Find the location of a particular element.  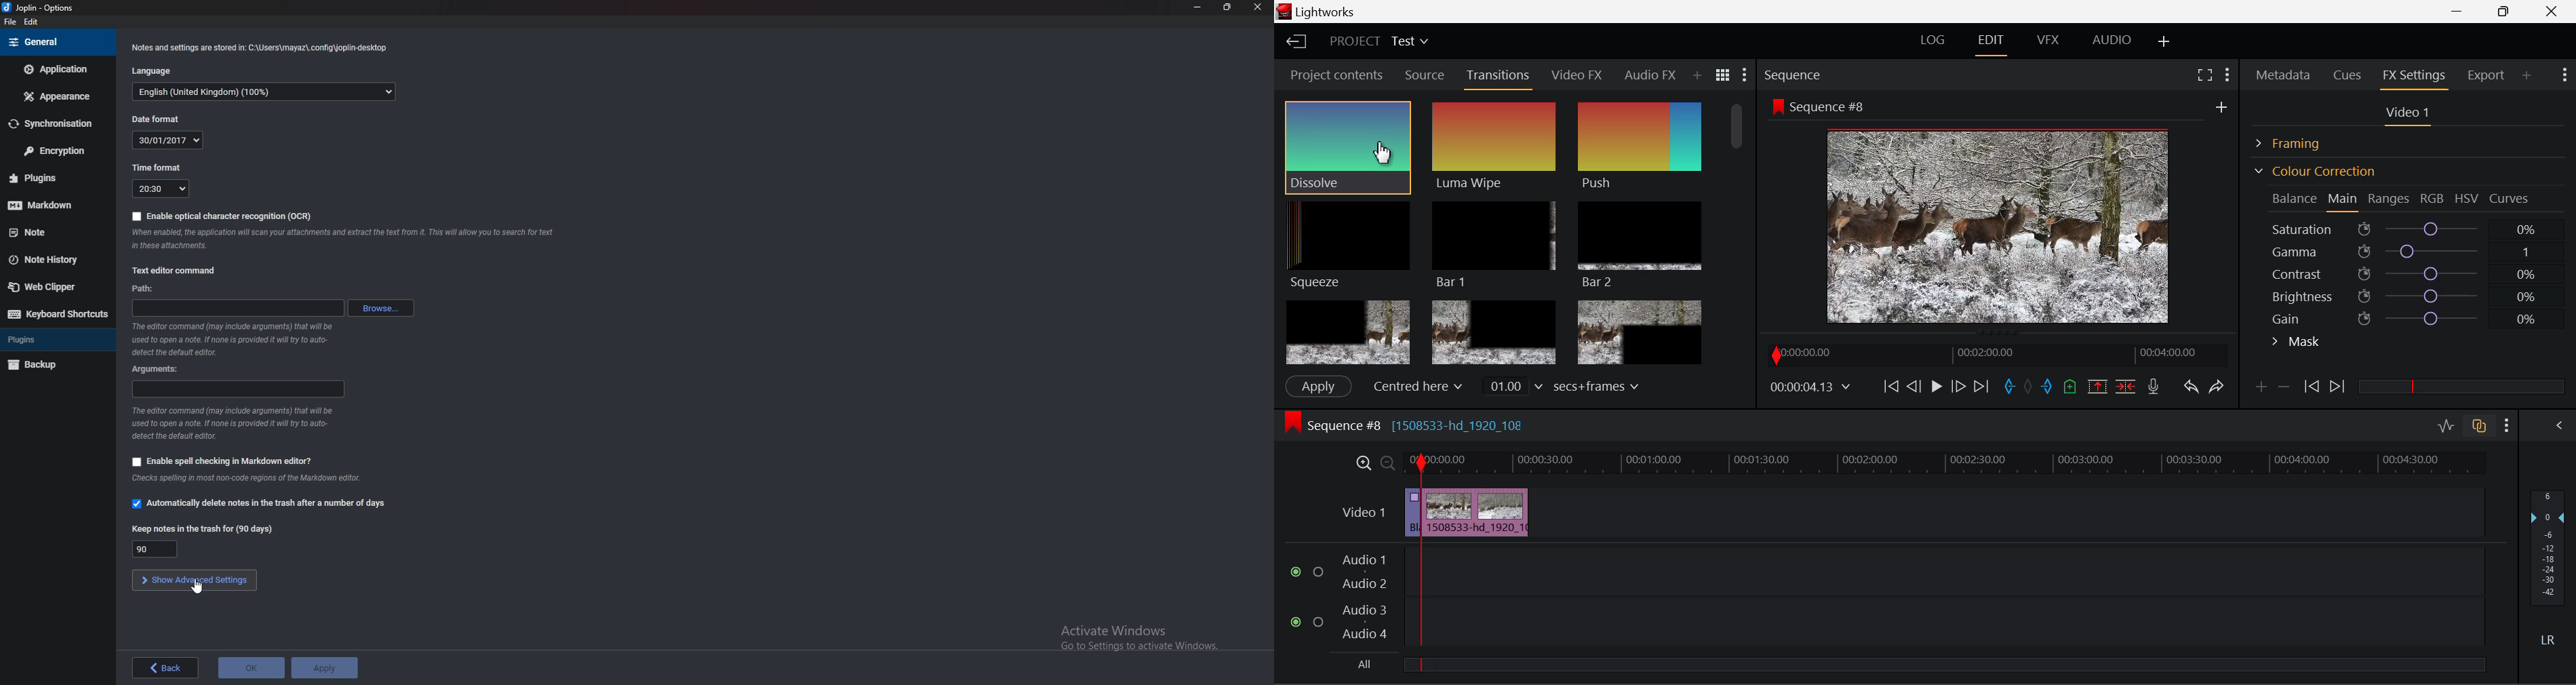

Arguments is located at coordinates (161, 370).